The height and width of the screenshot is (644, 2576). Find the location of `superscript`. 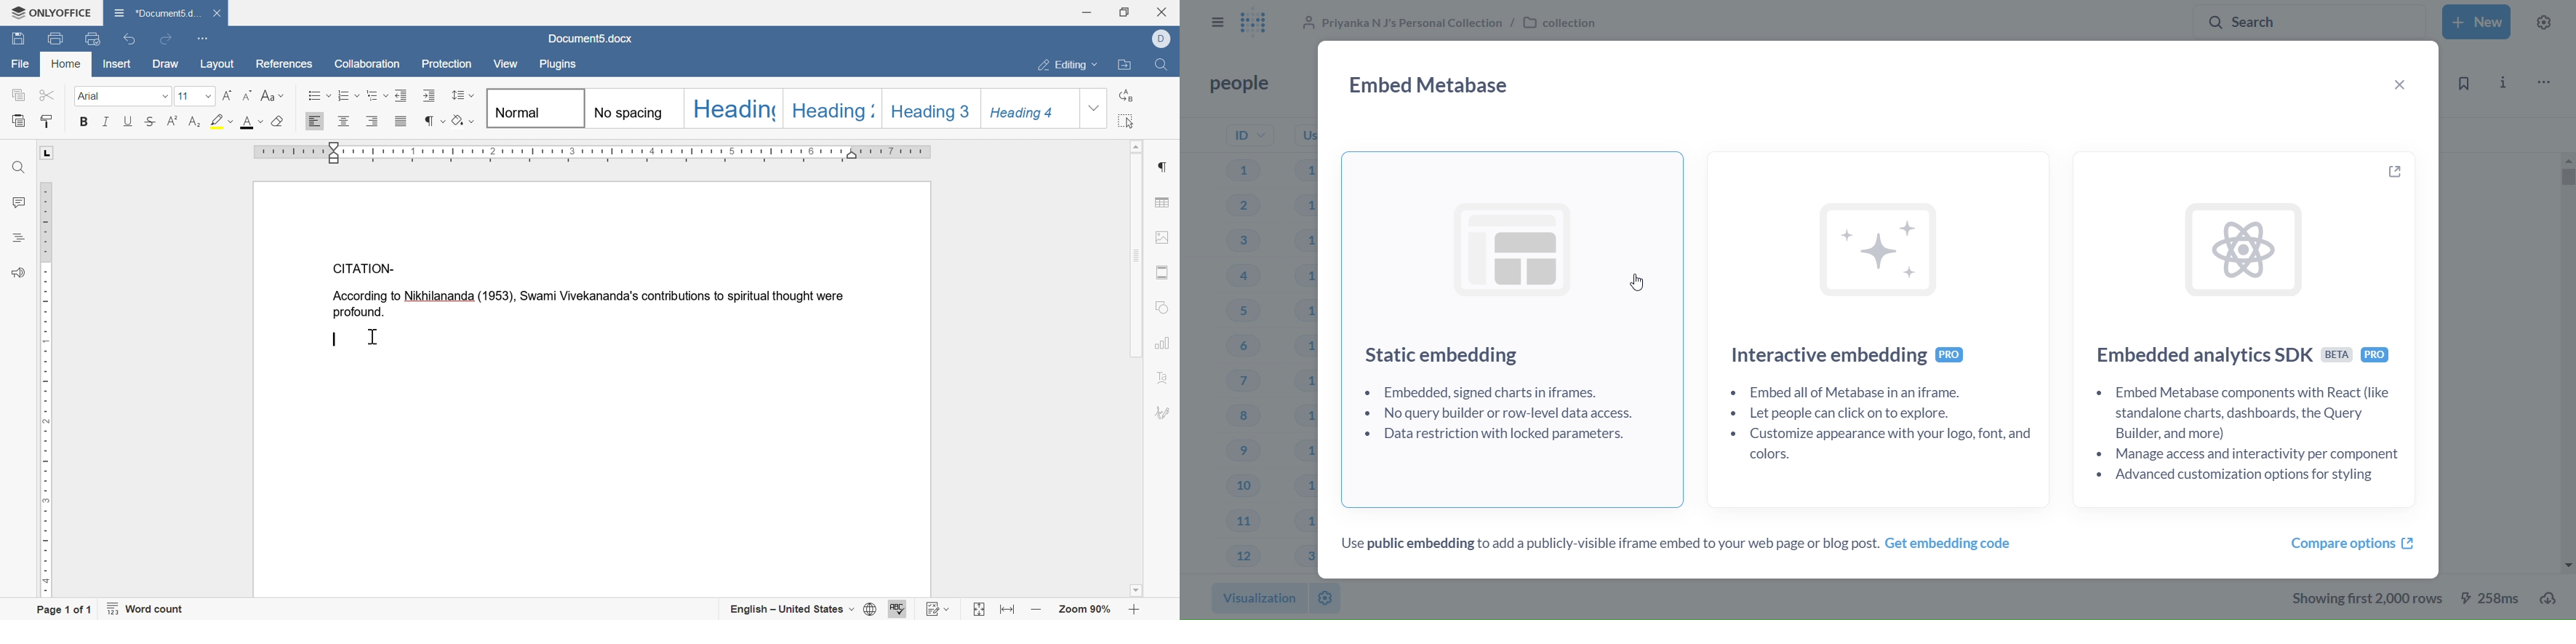

superscript is located at coordinates (173, 120).